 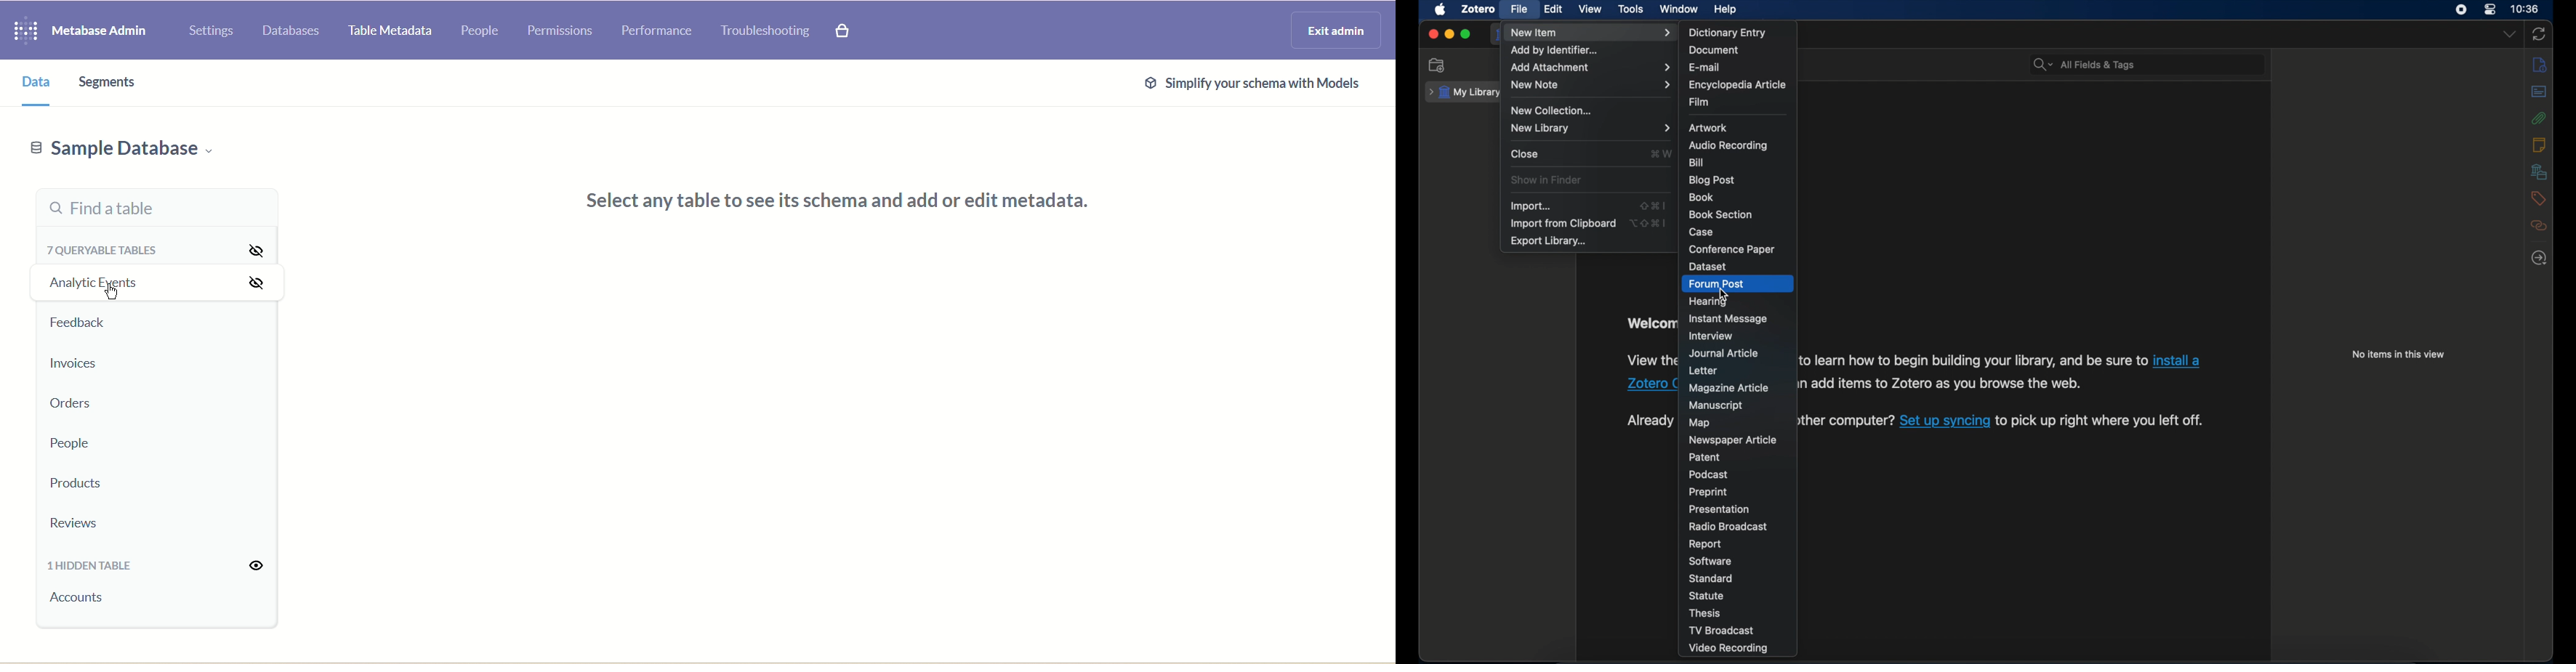 I want to click on Exit admin, so click(x=1329, y=31).